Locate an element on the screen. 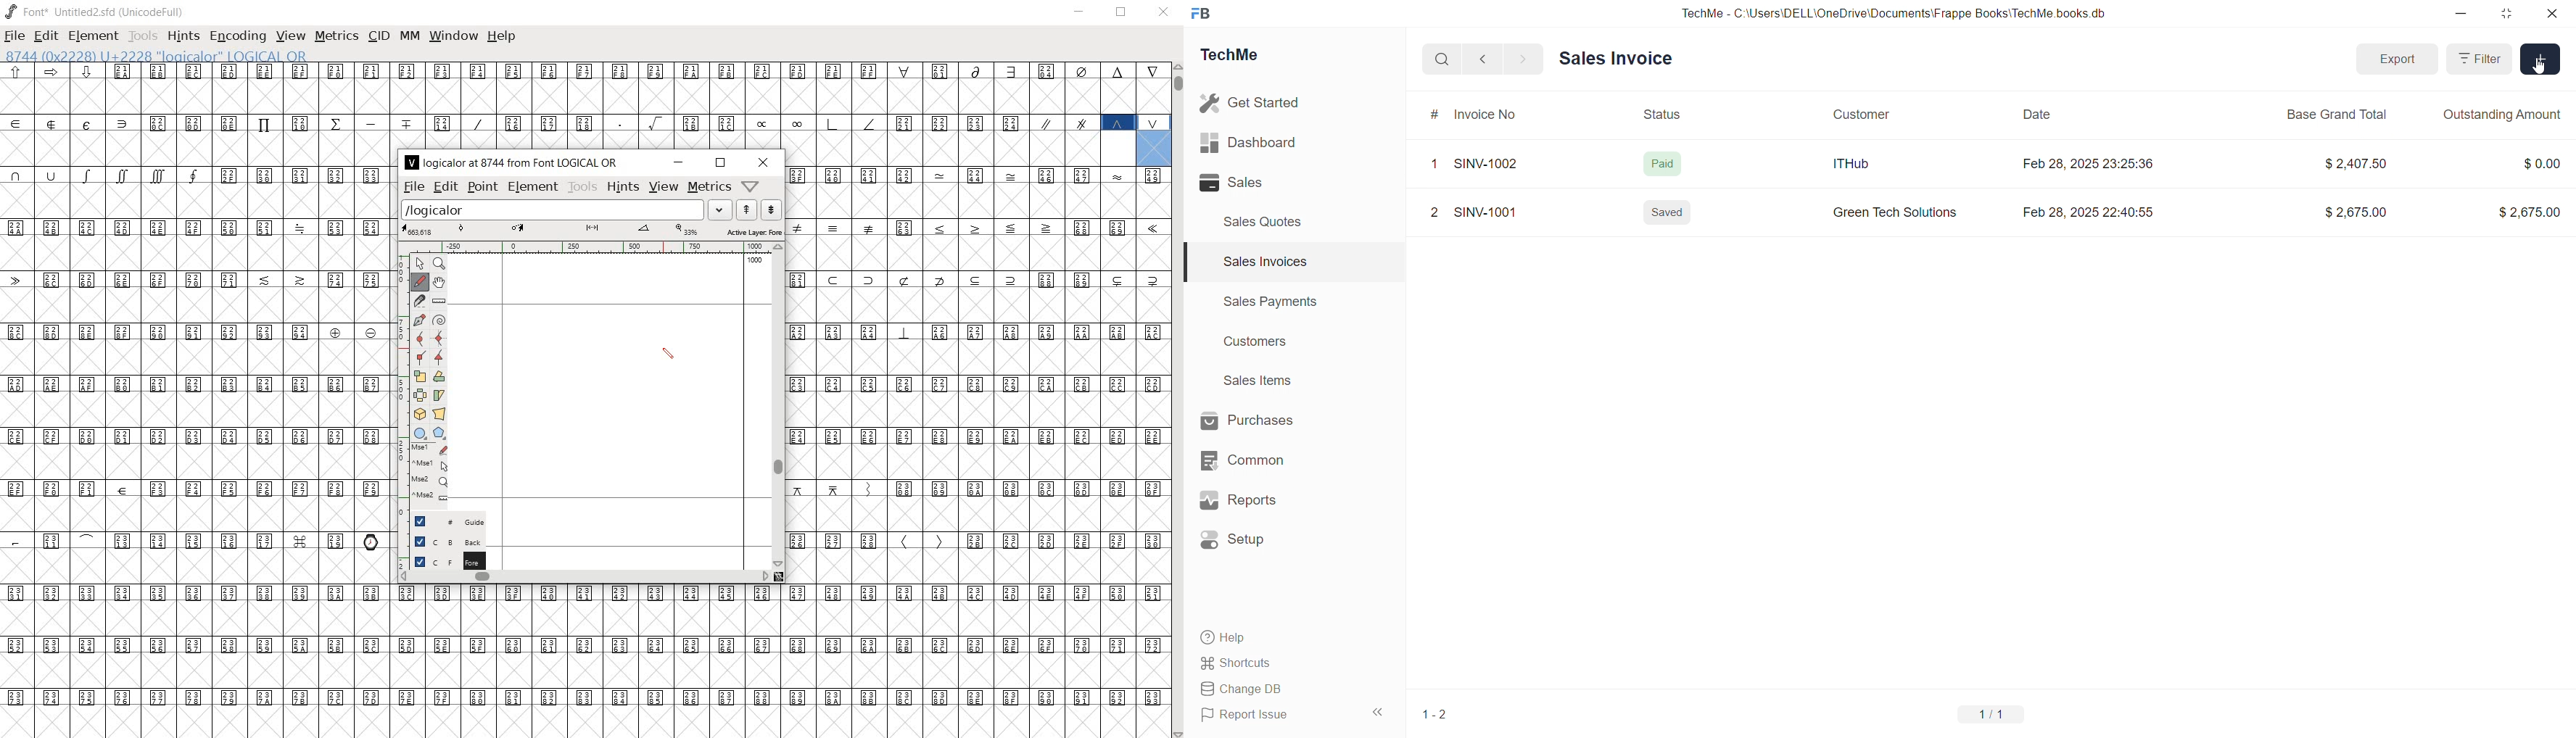 This screenshot has width=2576, height=756.  Report Issue is located at coordinates (1251, 717).